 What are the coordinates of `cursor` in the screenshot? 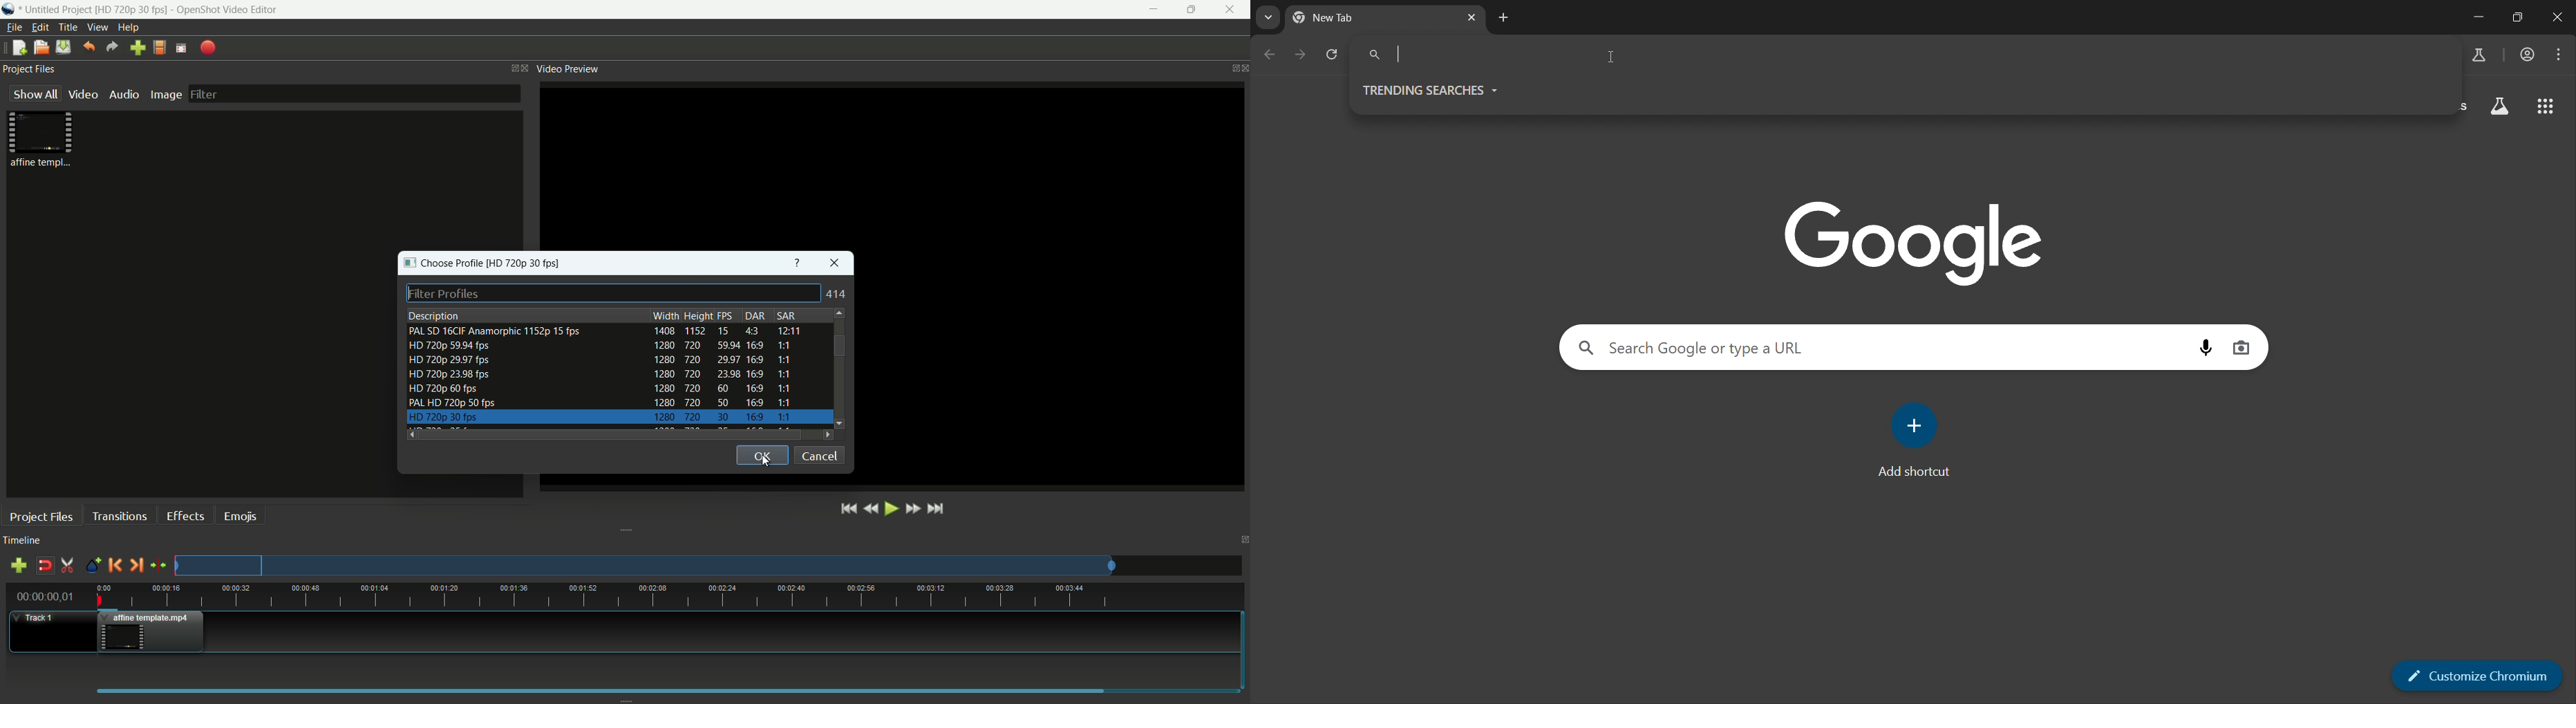 It's located at (1612, 60).